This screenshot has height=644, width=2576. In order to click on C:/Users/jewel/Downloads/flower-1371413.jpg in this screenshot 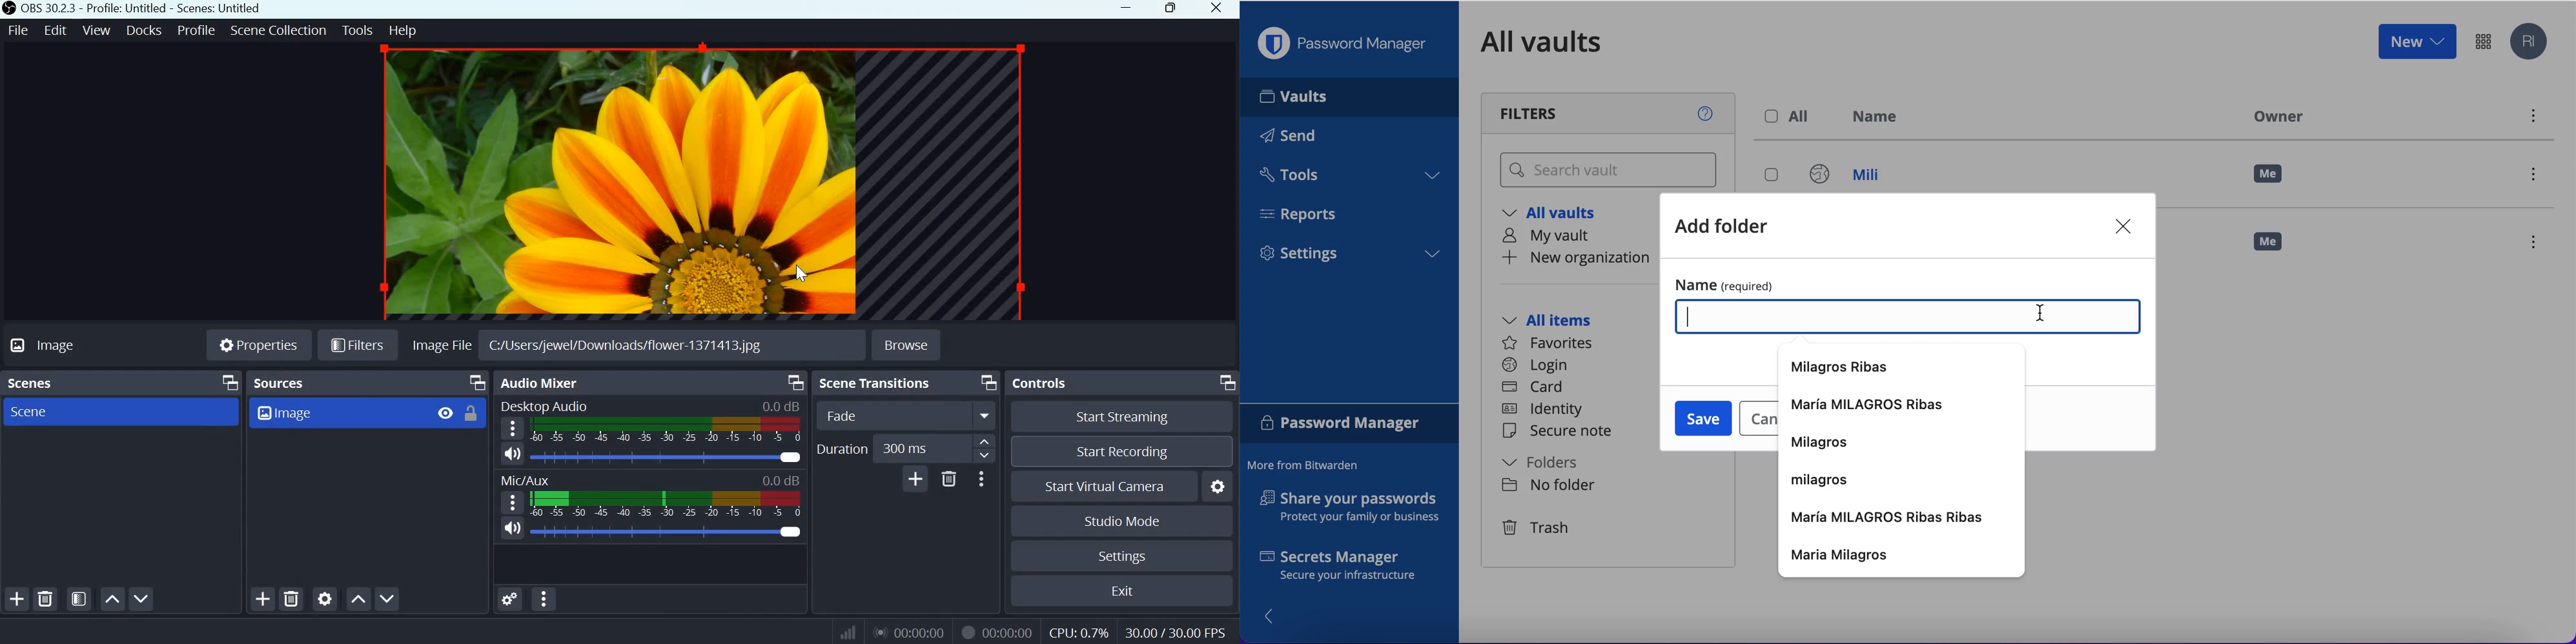, I will do `click(625, 346)`.